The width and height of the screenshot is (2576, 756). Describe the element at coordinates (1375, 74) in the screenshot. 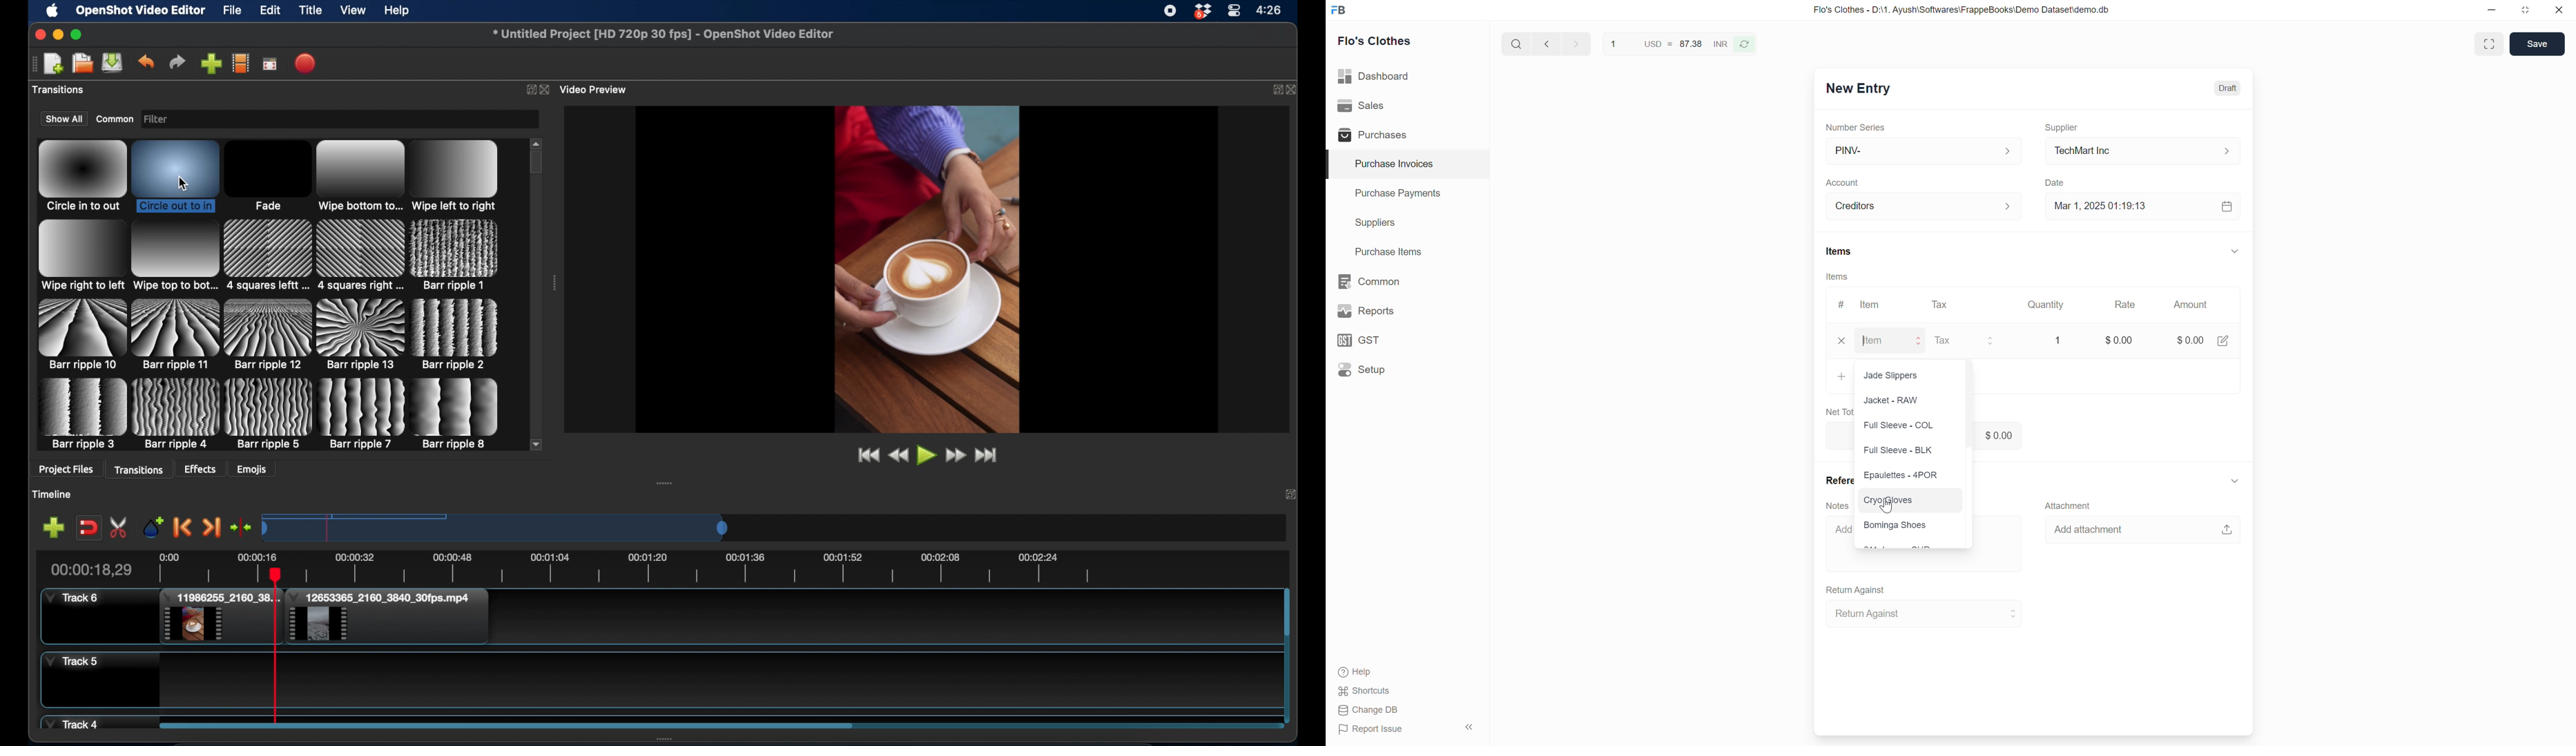

I see `Dashboard` at that location.